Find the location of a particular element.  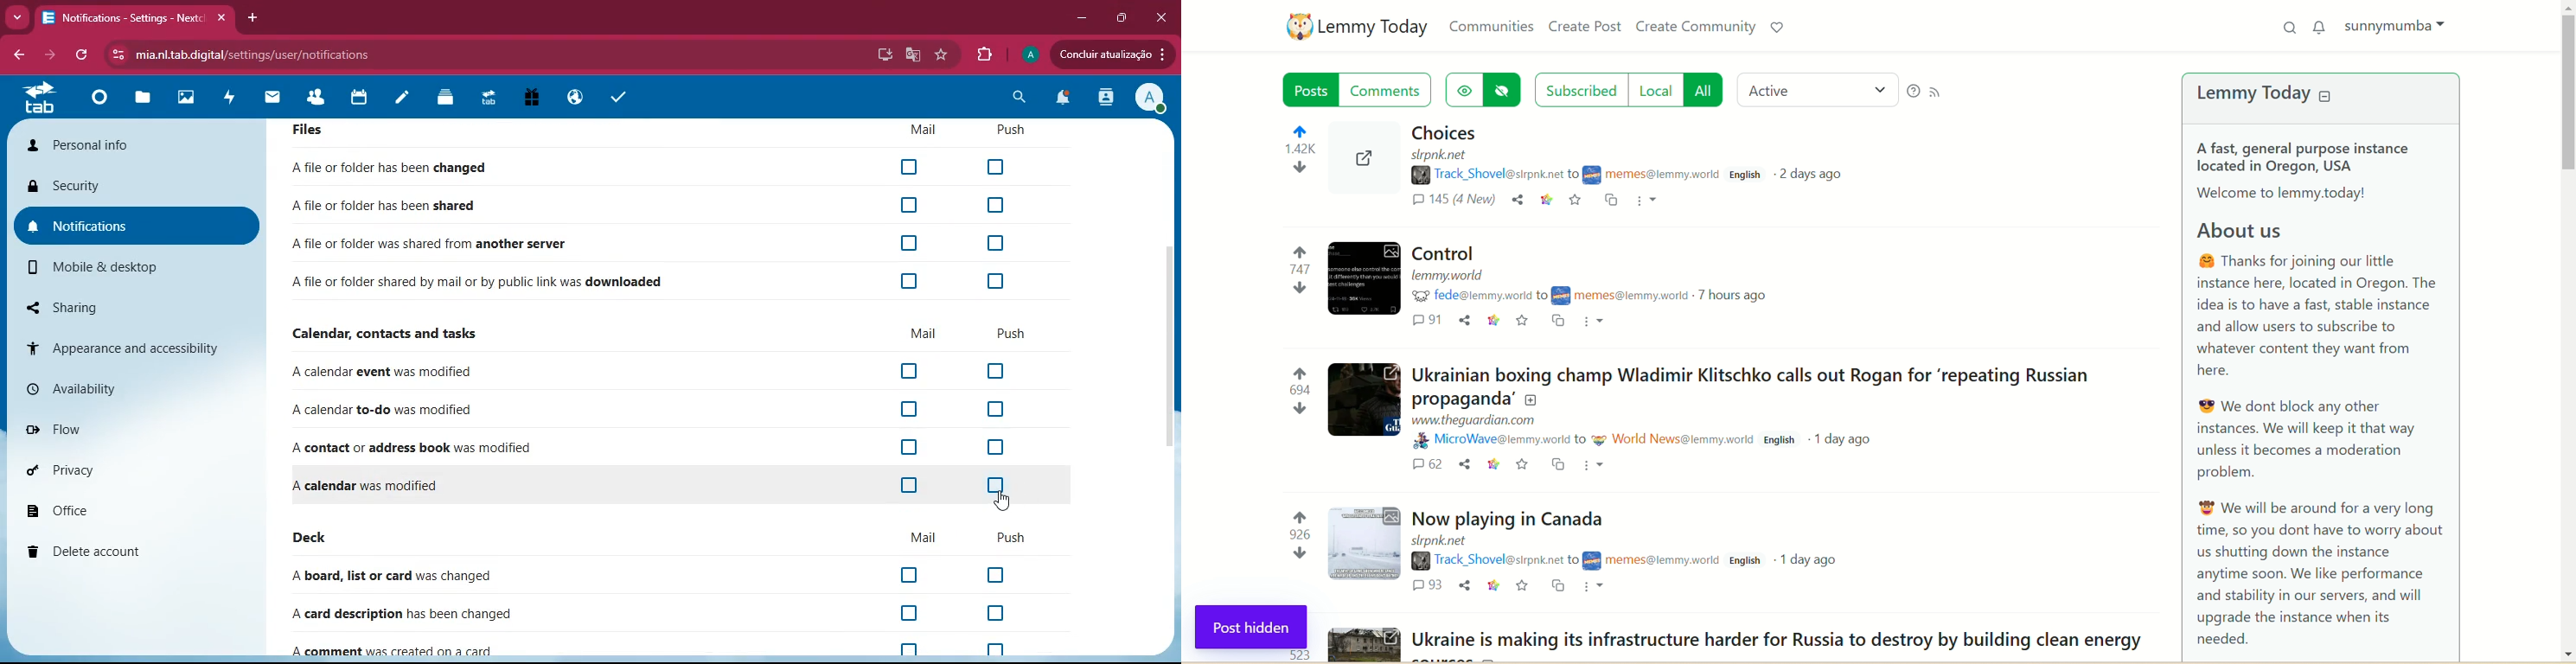

Checkbox is located at coordinates (907, 283).